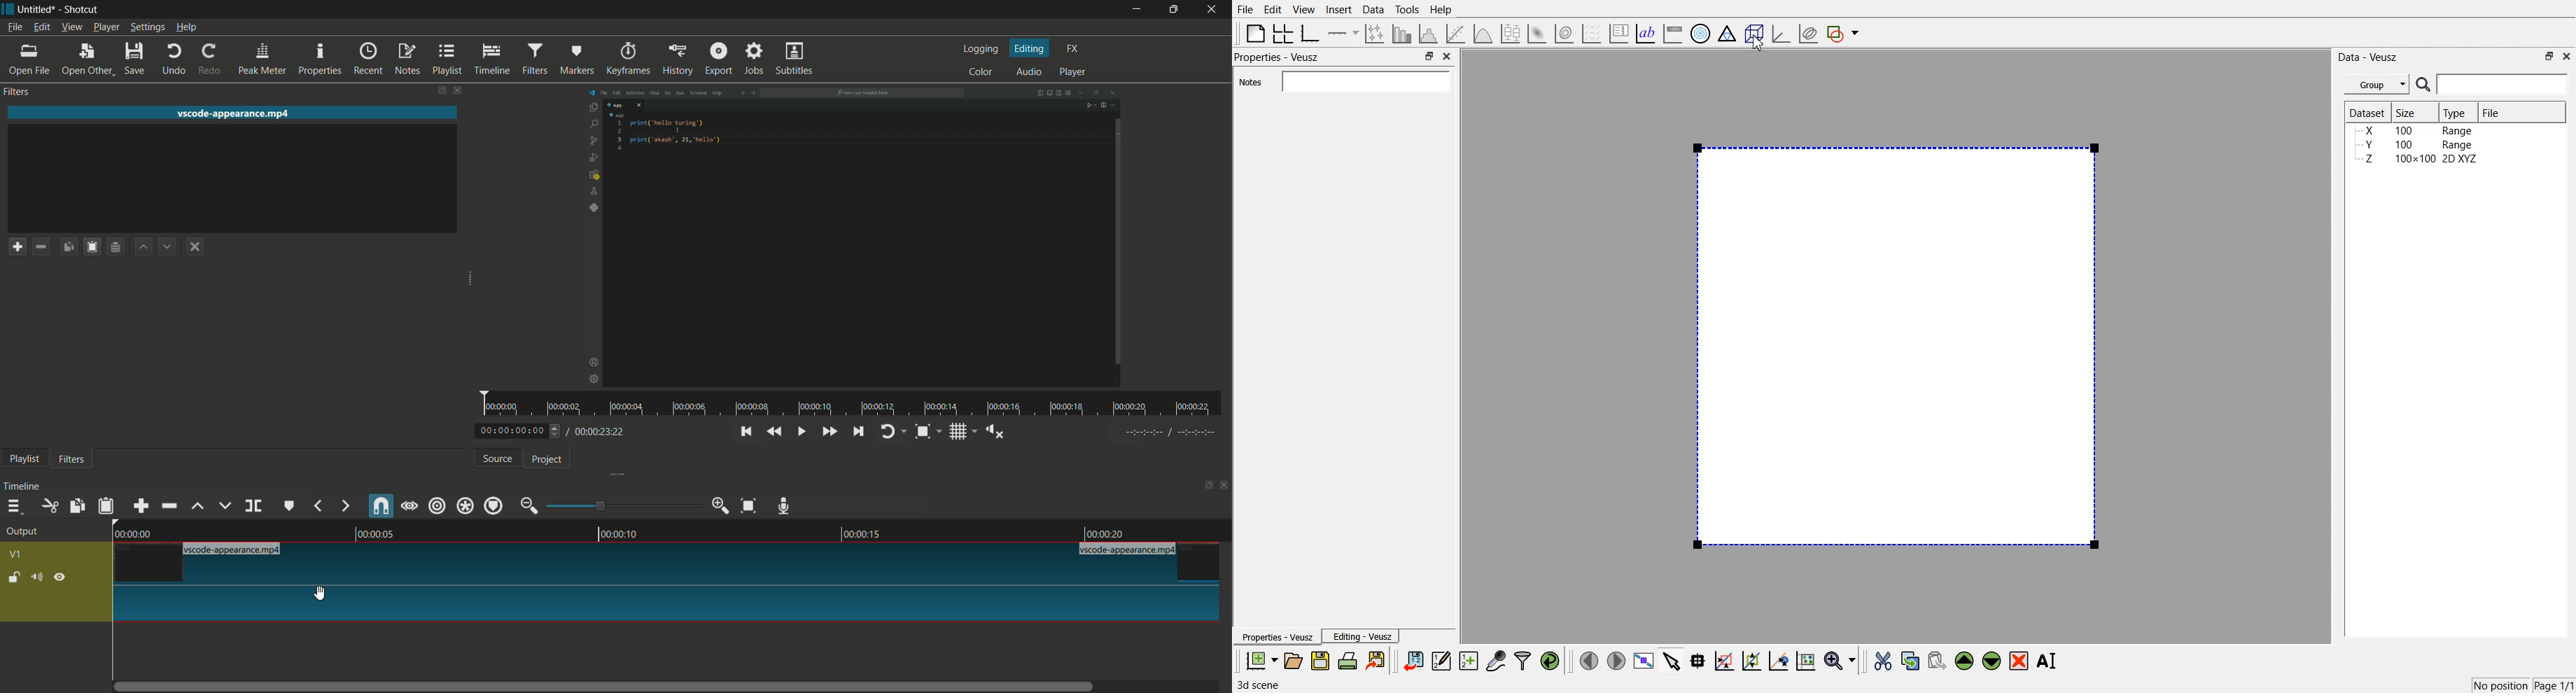  I want to click on lift, so click(196, 506).